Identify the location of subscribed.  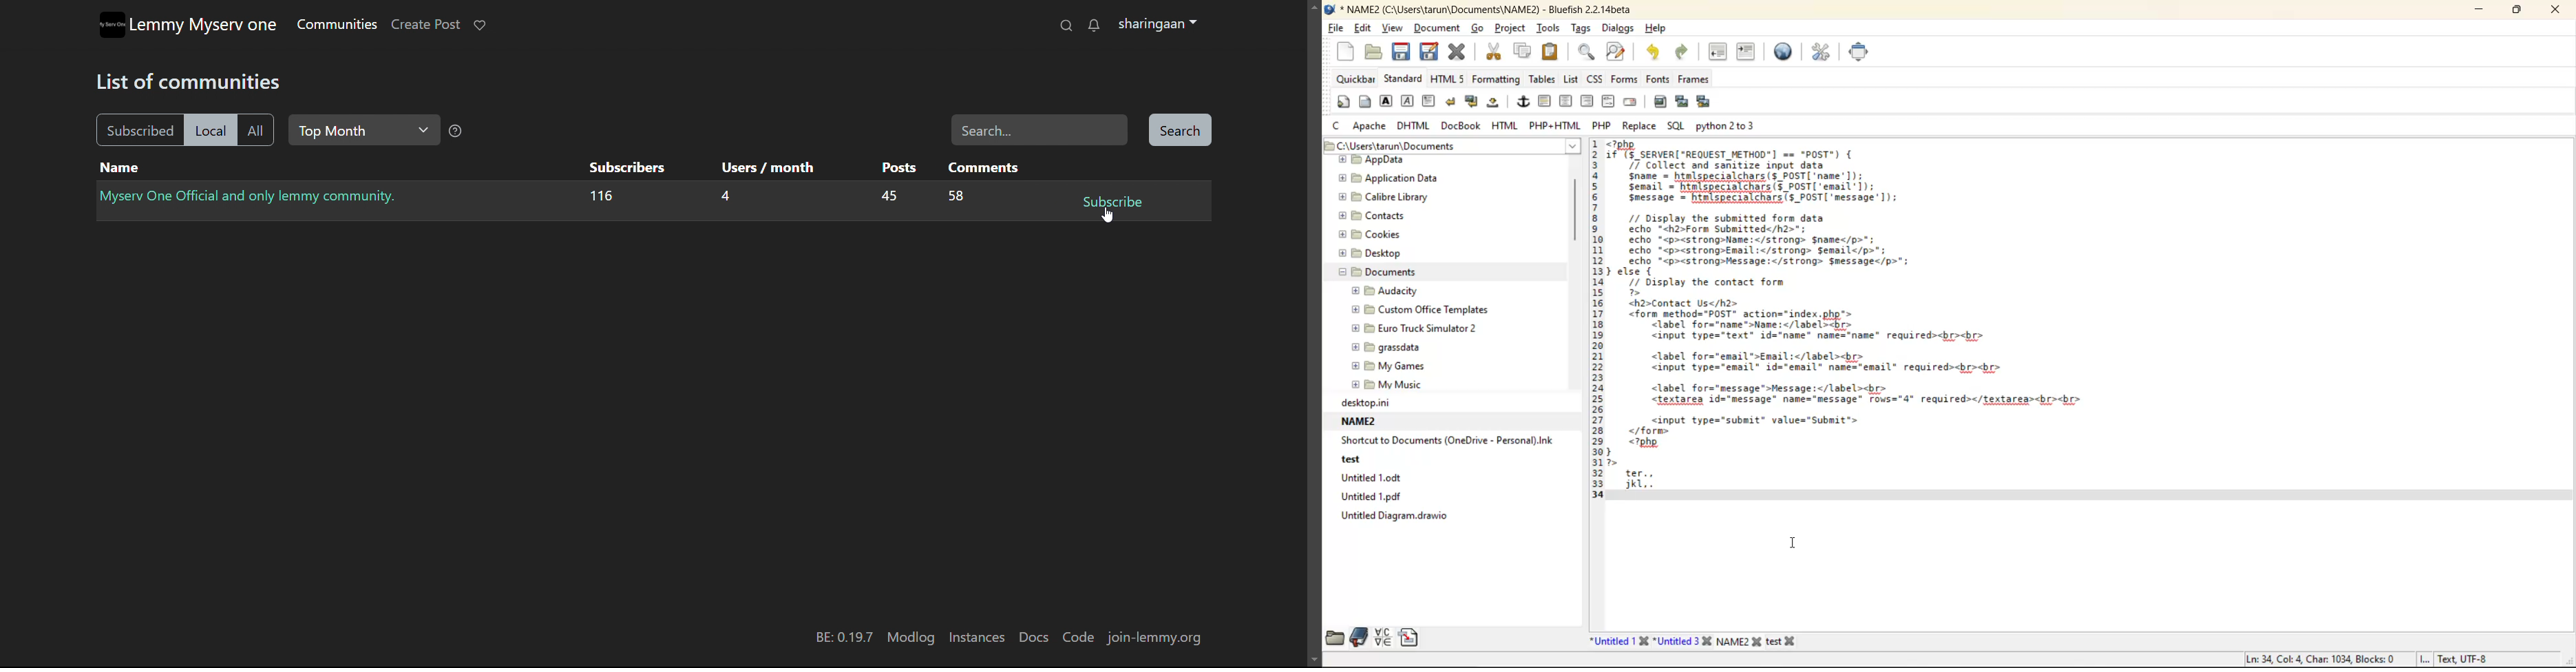
(138, 129).